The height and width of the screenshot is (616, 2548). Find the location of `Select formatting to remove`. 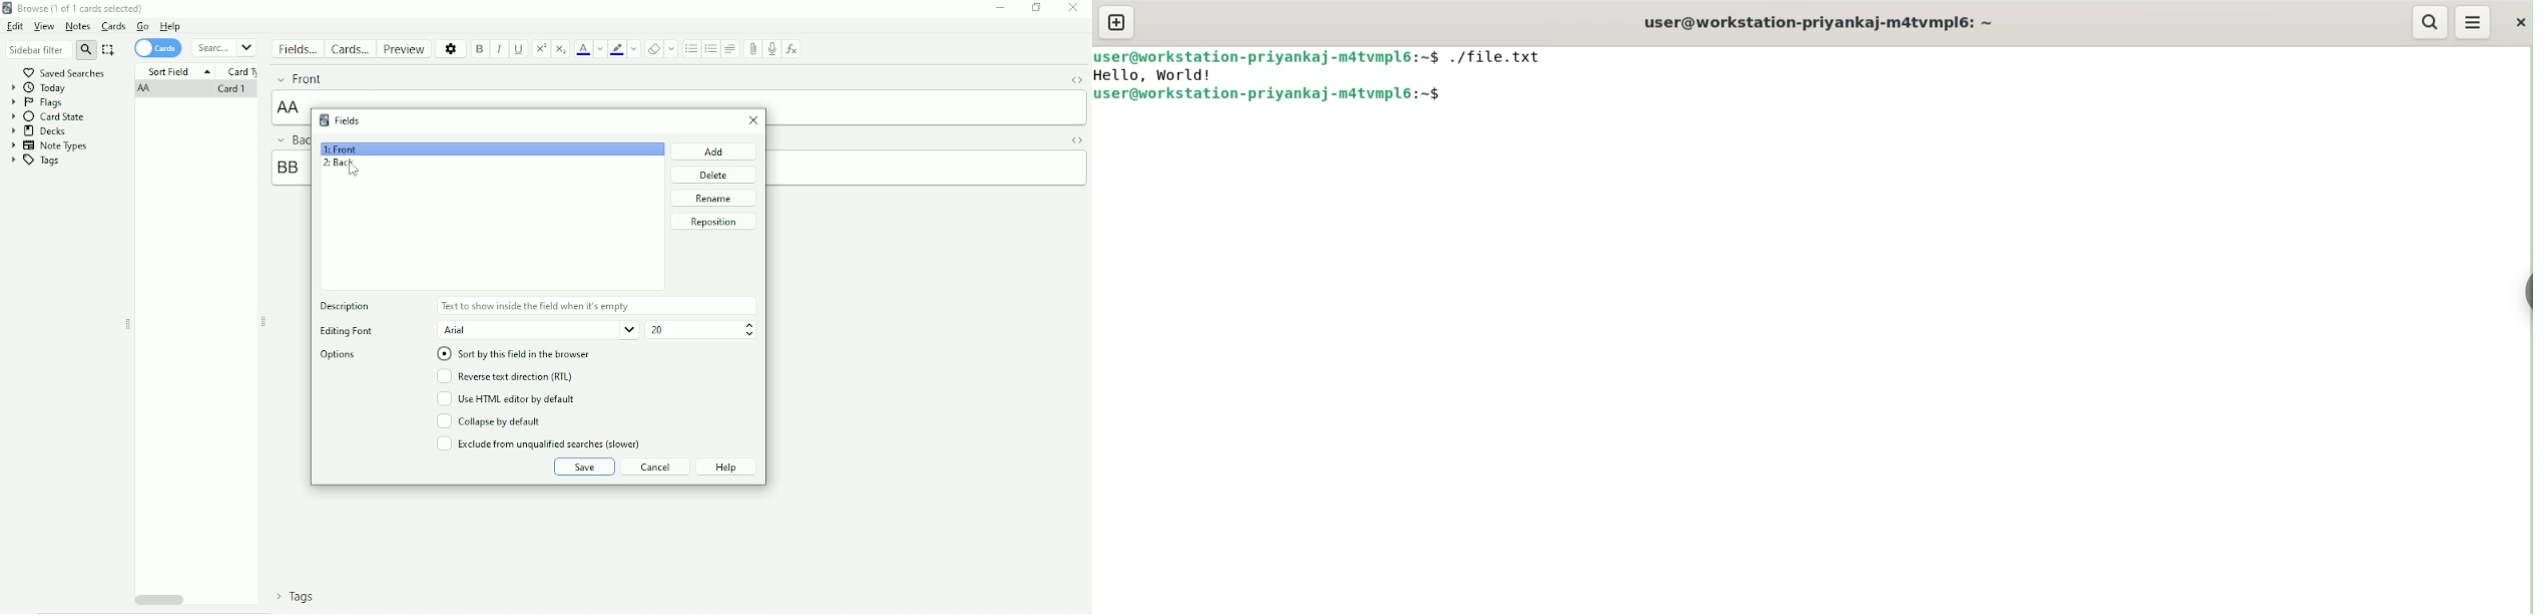

Select formatting to remove is located at coordinates (672, 48).